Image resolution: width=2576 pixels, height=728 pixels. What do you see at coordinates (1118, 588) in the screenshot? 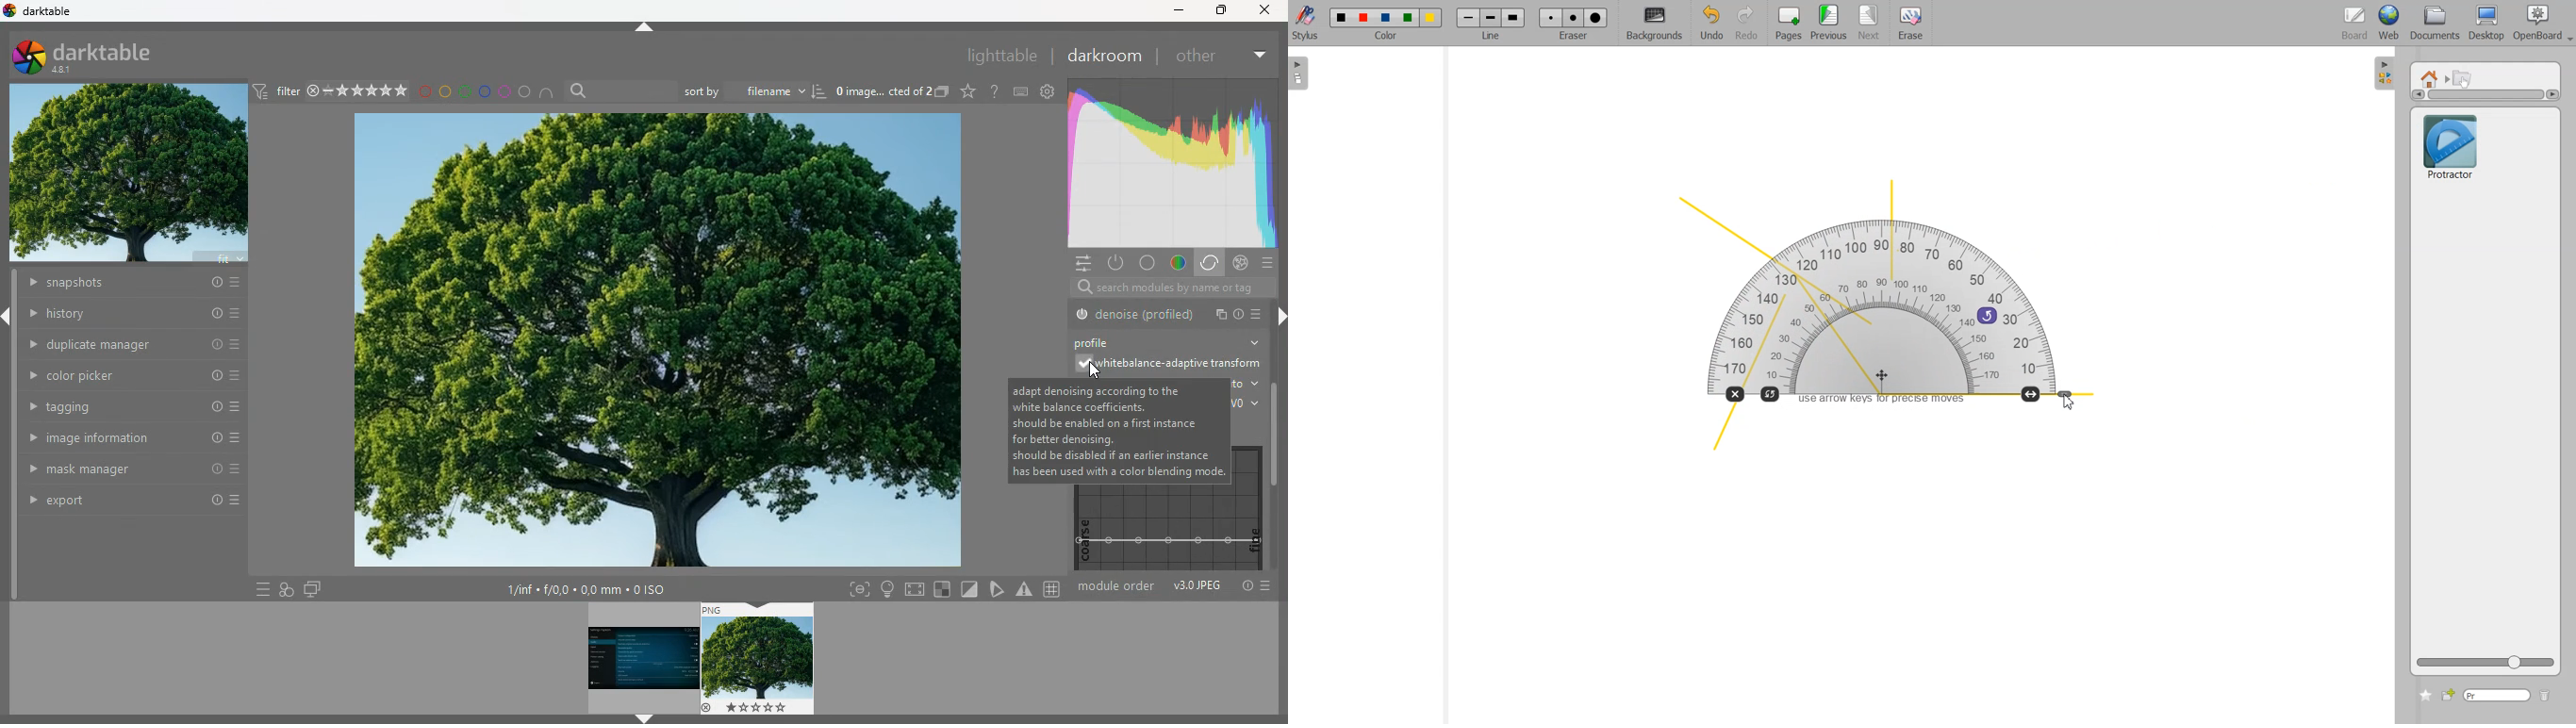
I see `module order` at bounding box center [1118, 588].